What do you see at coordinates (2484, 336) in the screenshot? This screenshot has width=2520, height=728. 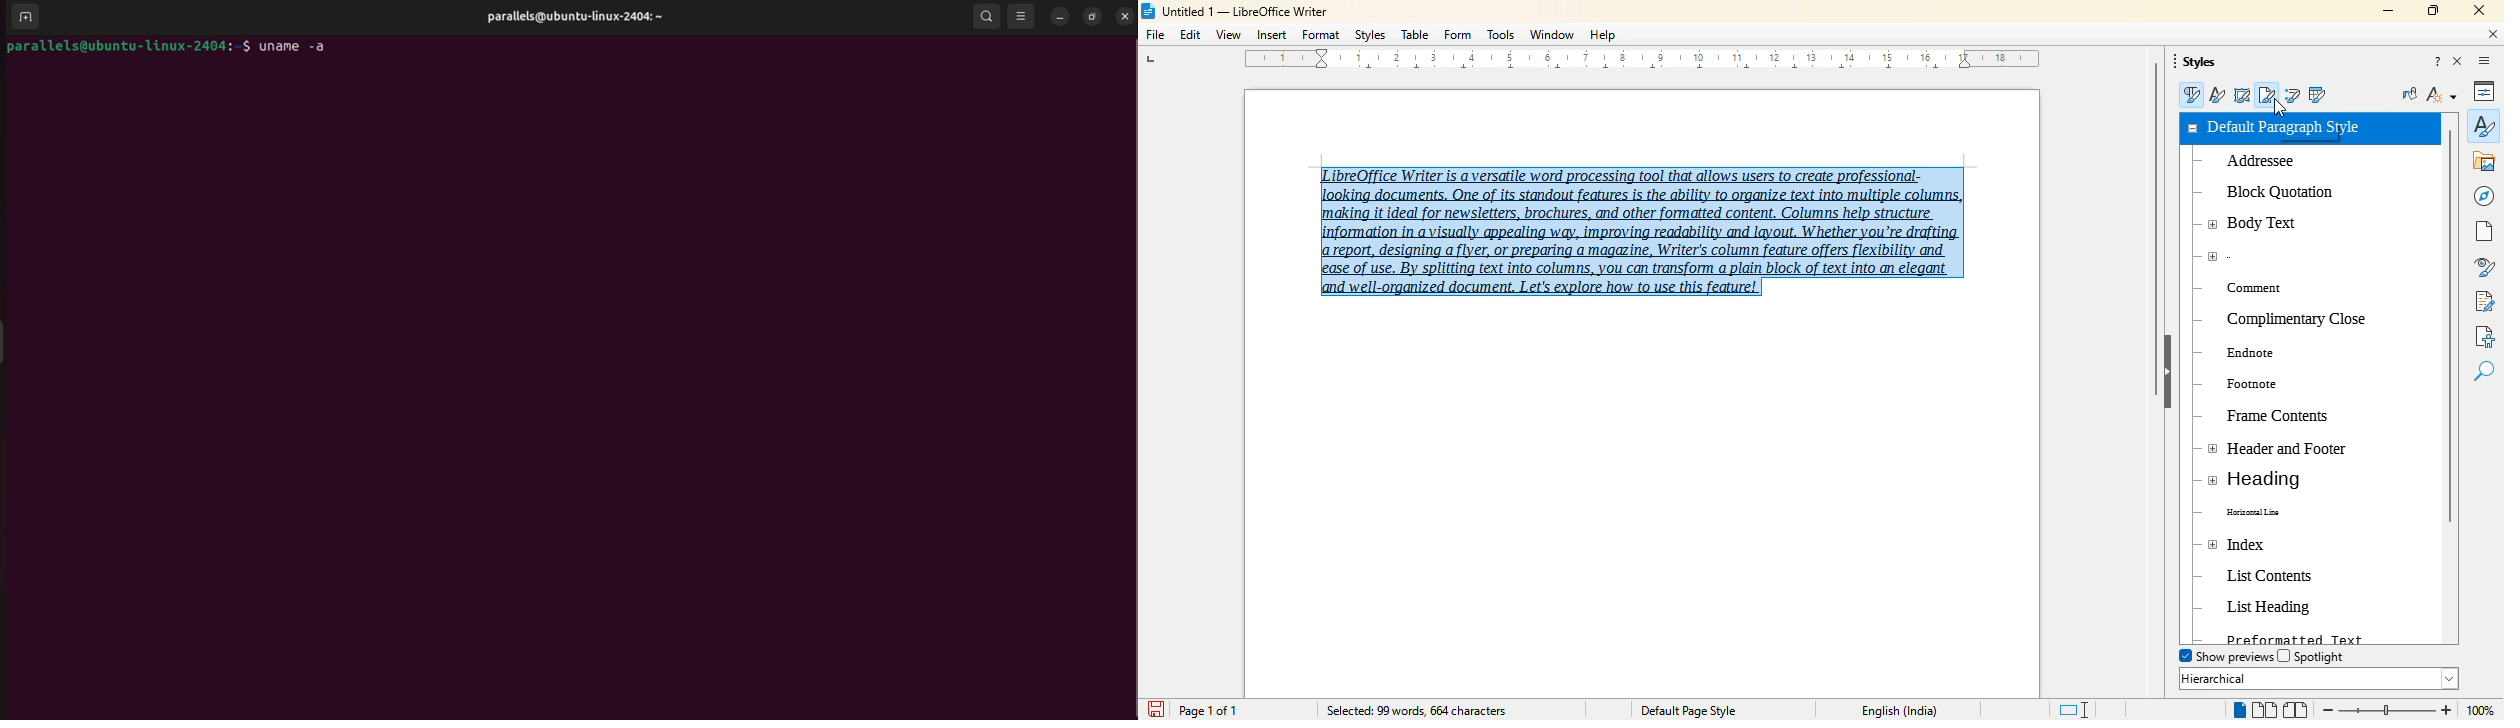 I see `accessibility check` at bounding box center [2484, 336].